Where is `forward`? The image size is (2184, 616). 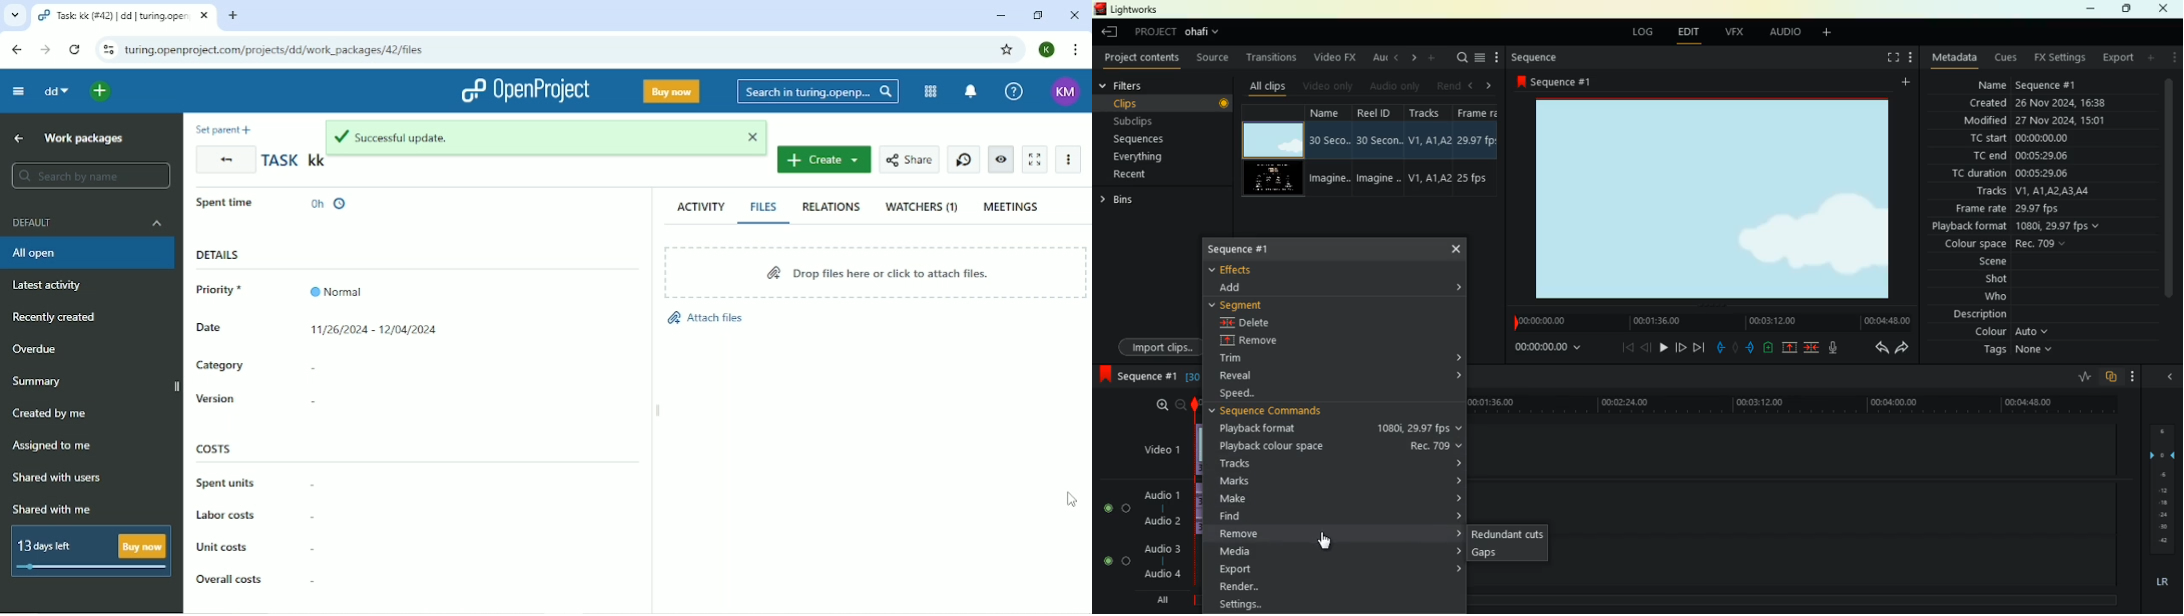
forward is located at coordinates (1903, 350).